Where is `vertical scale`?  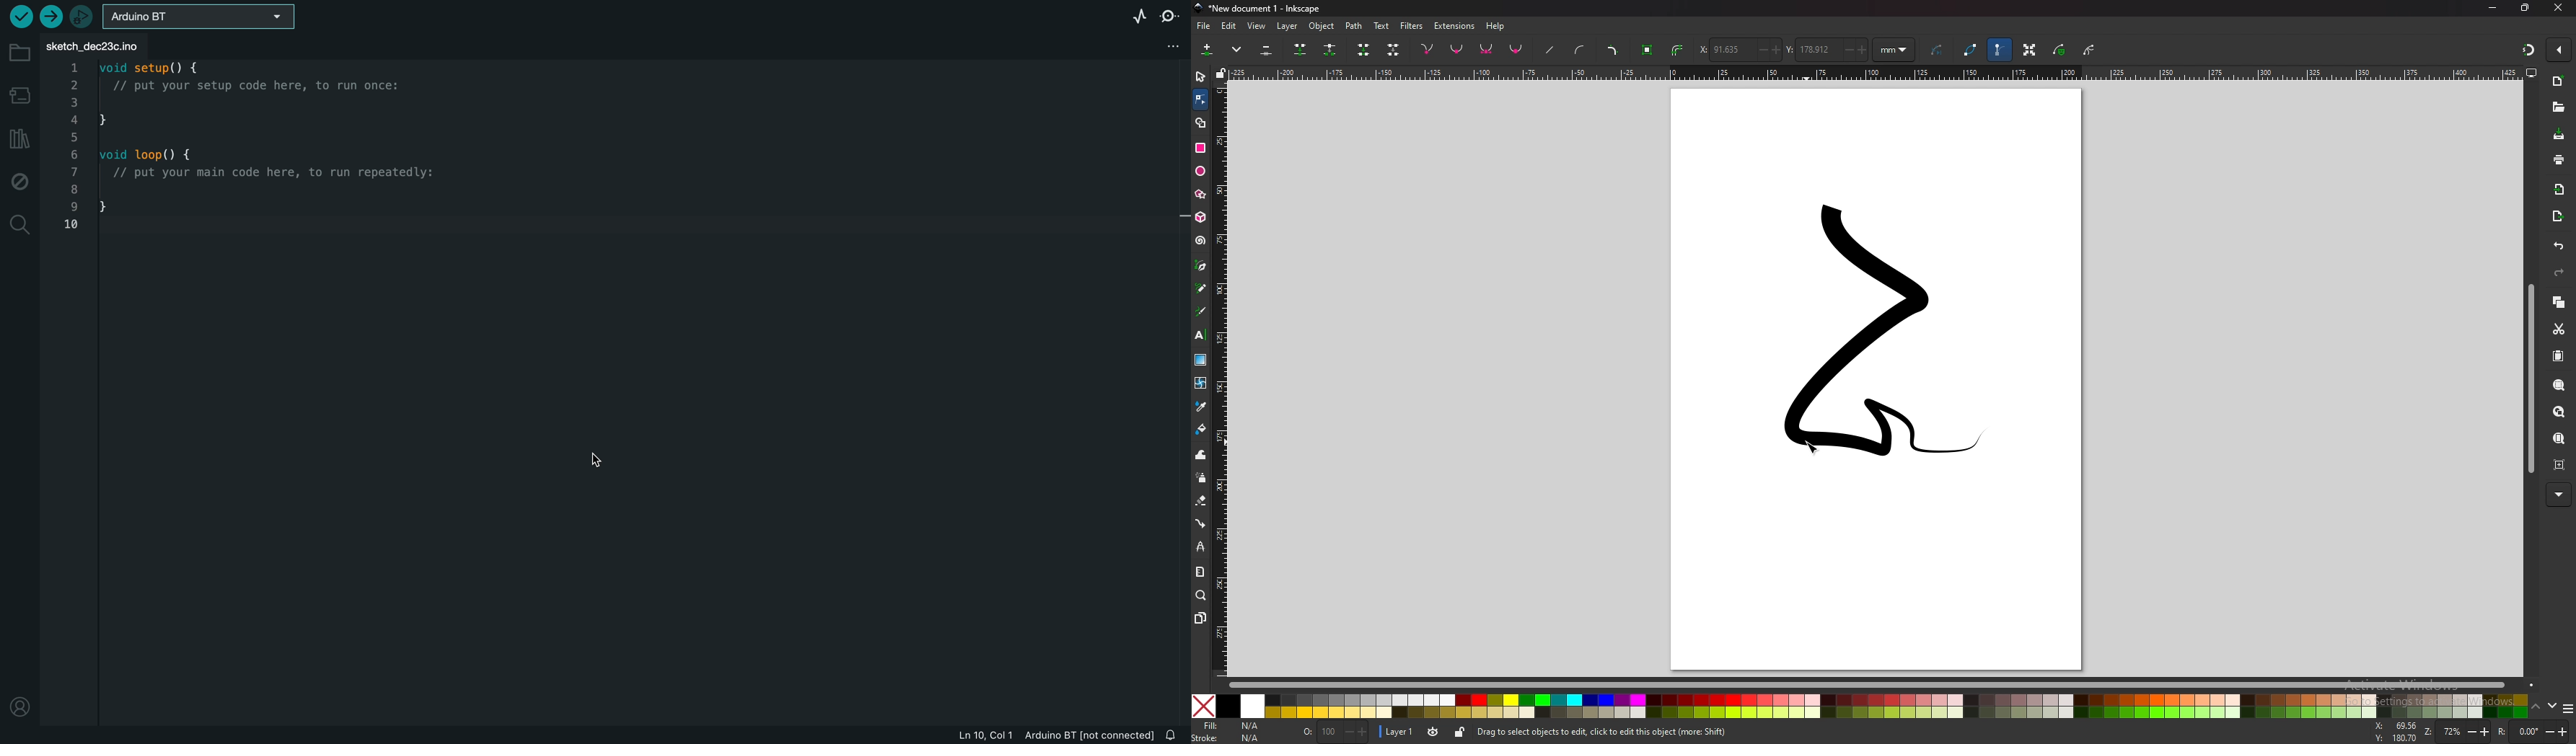 vertical scale is located at coordinates (1222, 376).